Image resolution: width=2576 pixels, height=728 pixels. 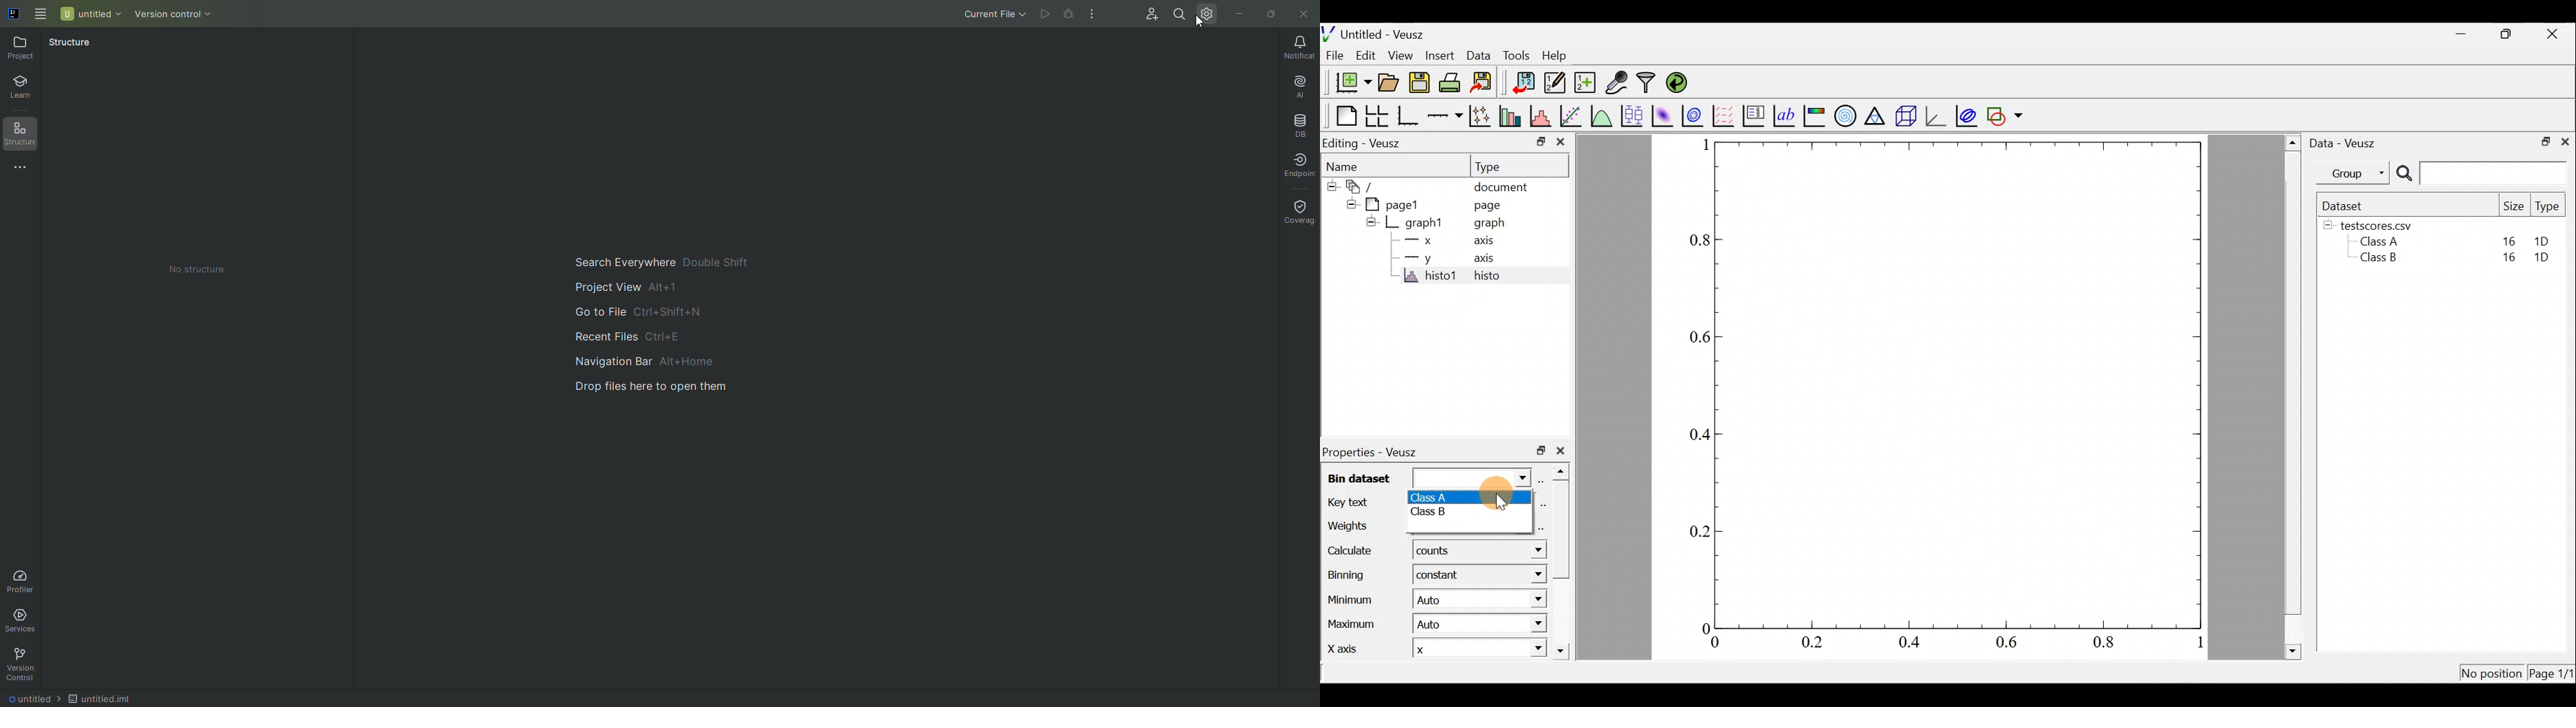 I want to click on Histogram of a dataset, so click(x=1542, y=116).